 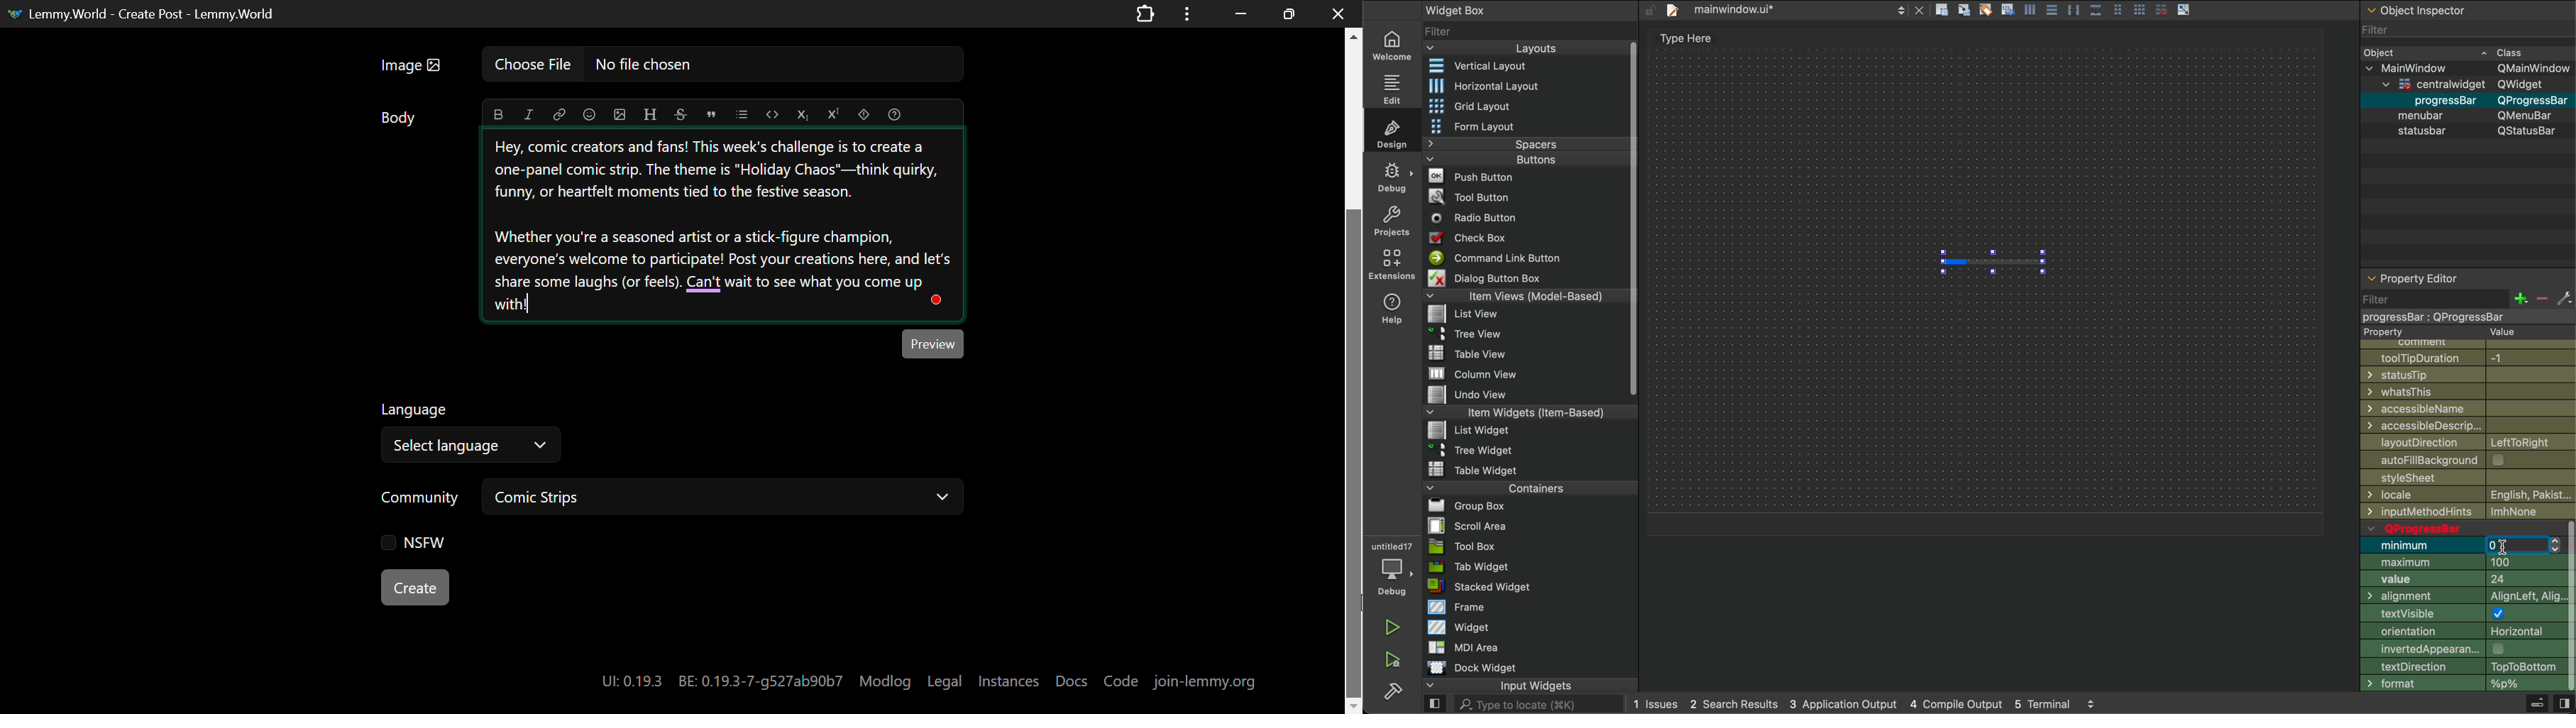 I want to click on Horizontal Layout, so click(x=1519, y=86).